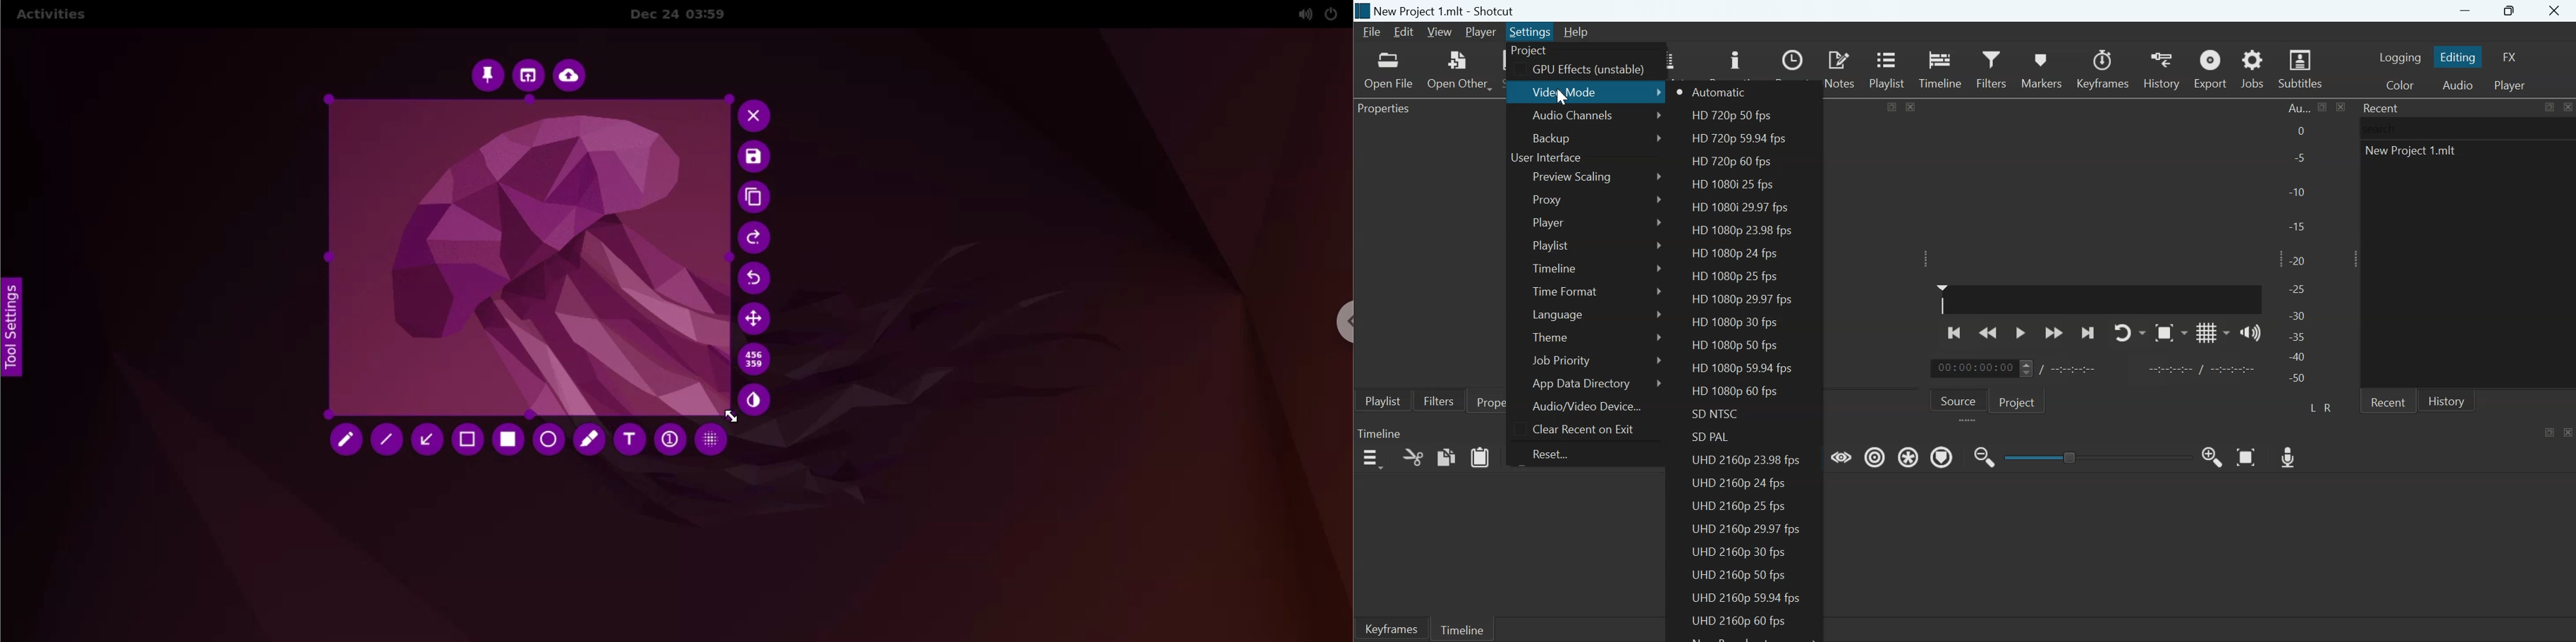 This screenshot has width=2576, height=644. What do you see at coordinates (1413, 457) in the screenshot?
I see `Cut` at bounding box center [1413, 457].